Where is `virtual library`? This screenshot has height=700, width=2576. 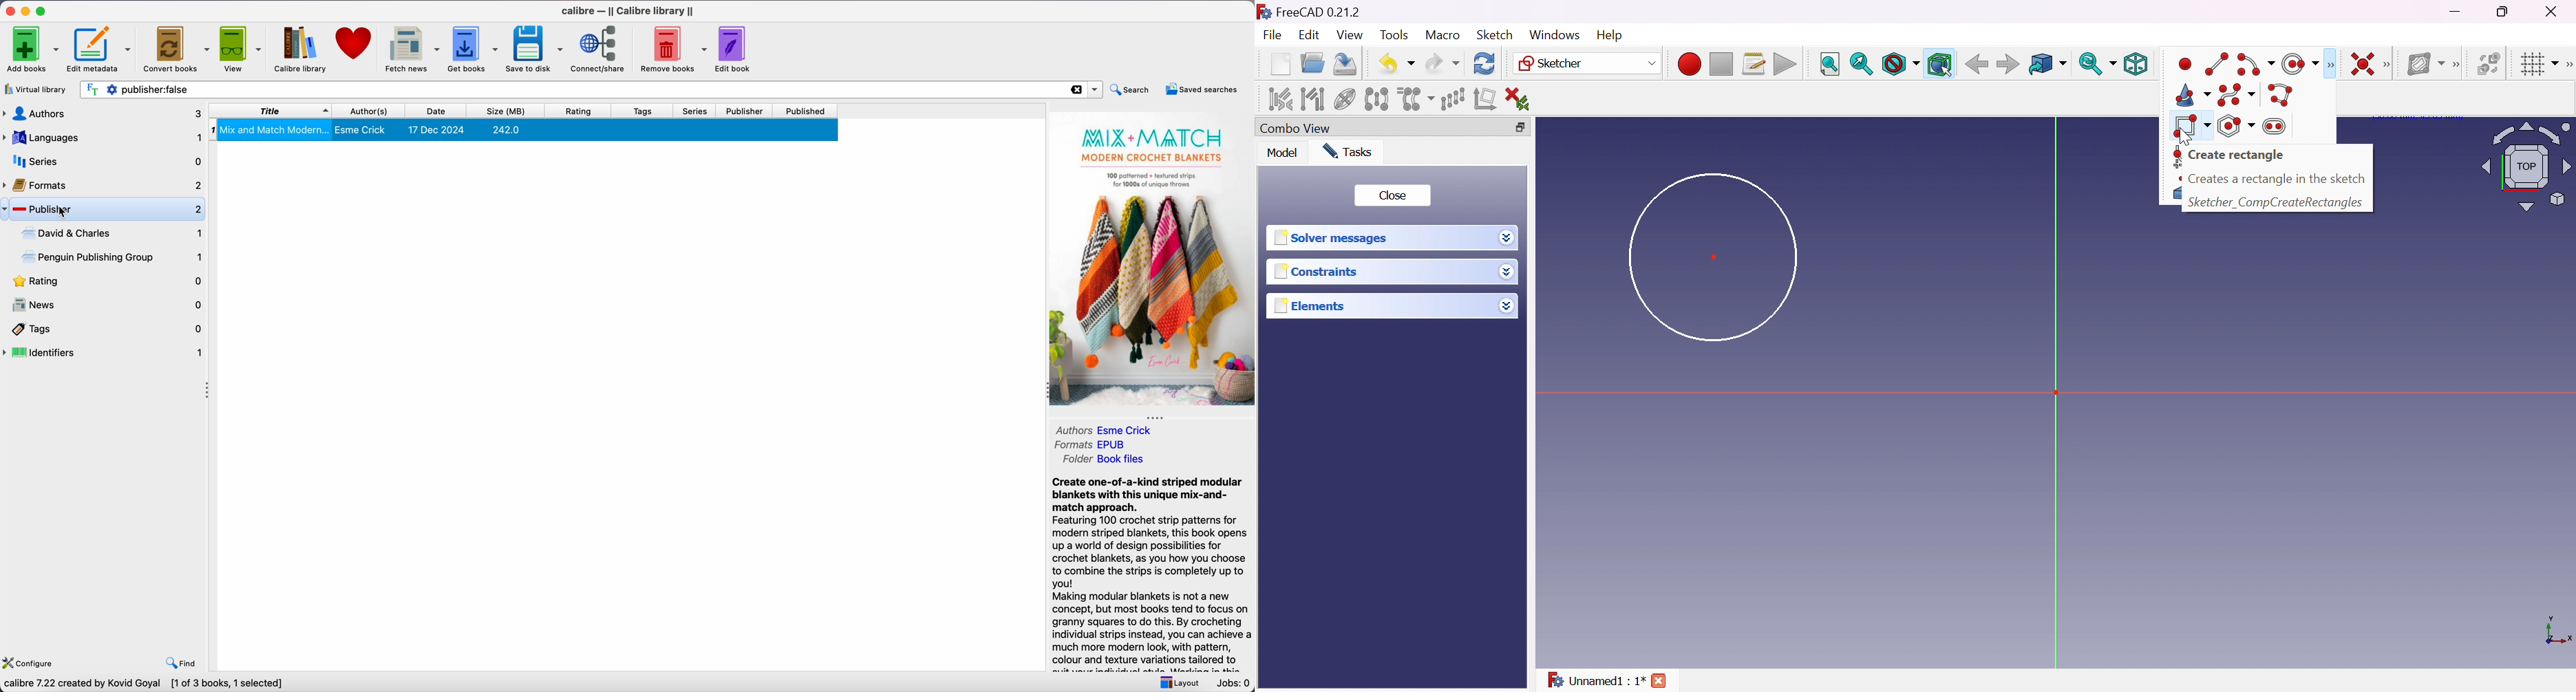 virtual library is located at coordinates (38, 89).